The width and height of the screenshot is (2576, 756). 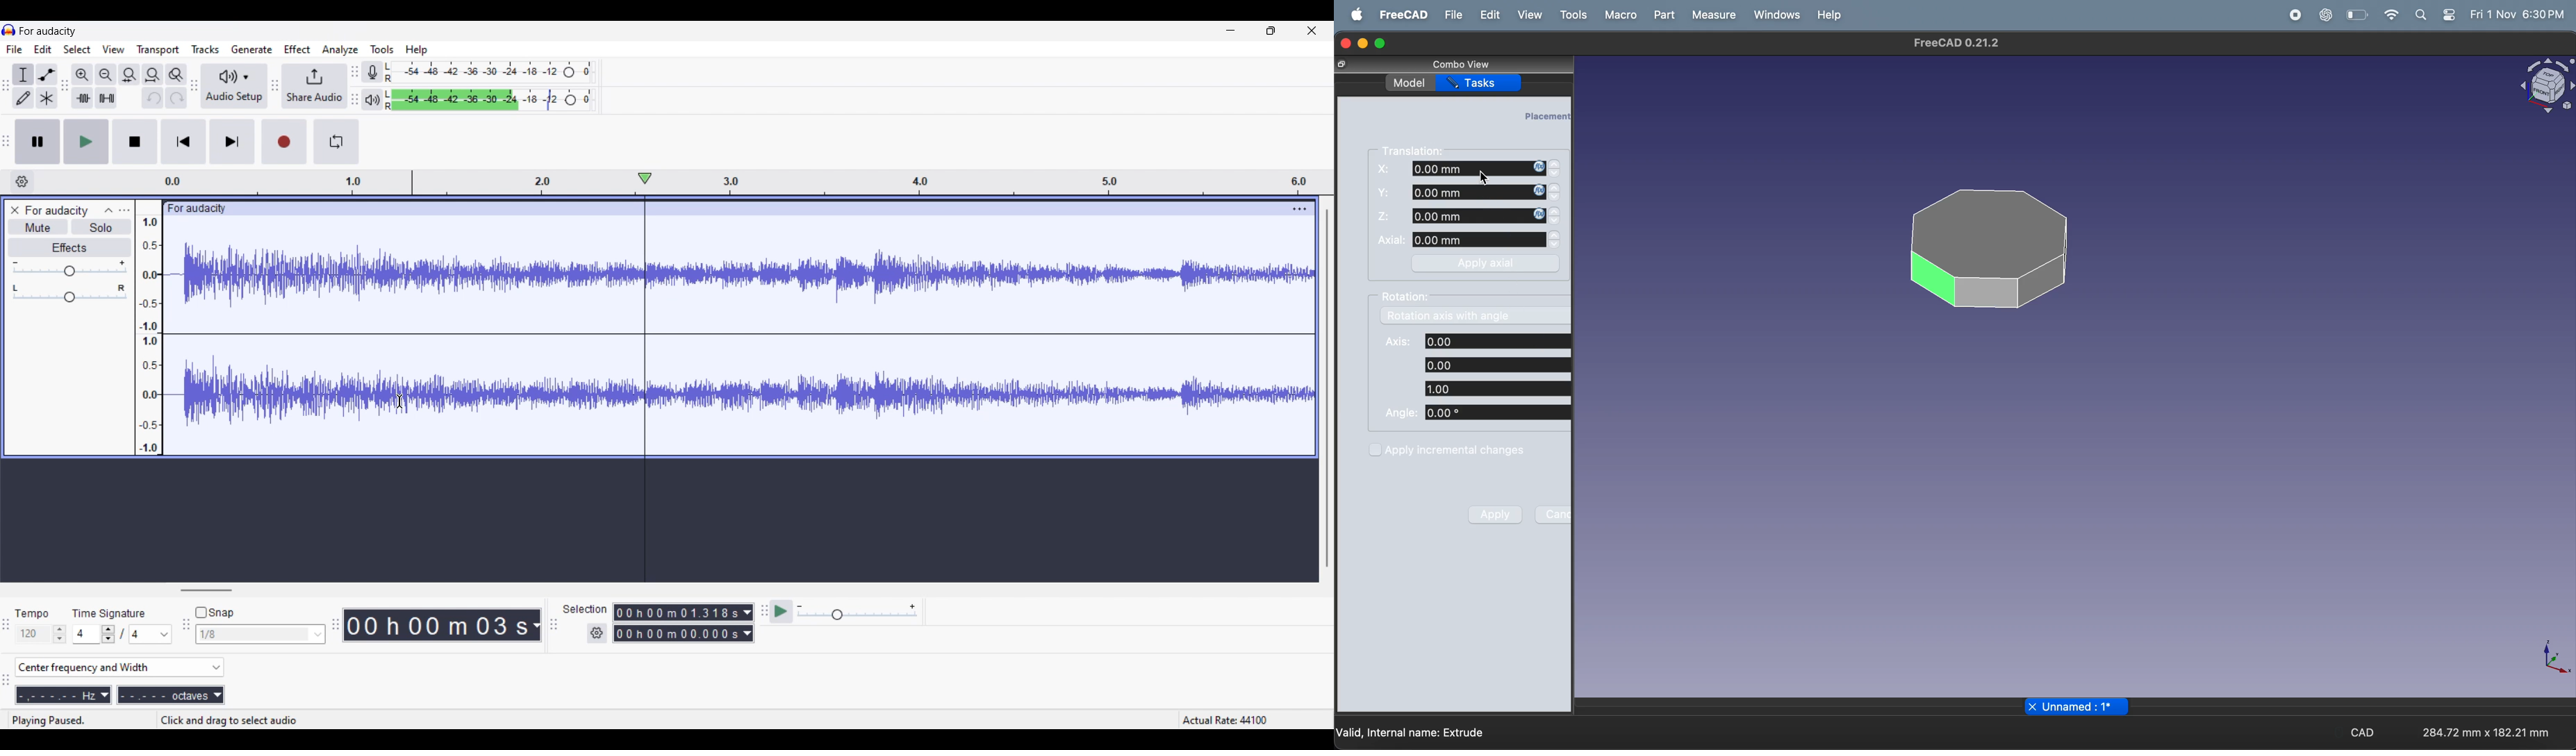 I want to click on Tracks menu, so click(x=205, y=49).